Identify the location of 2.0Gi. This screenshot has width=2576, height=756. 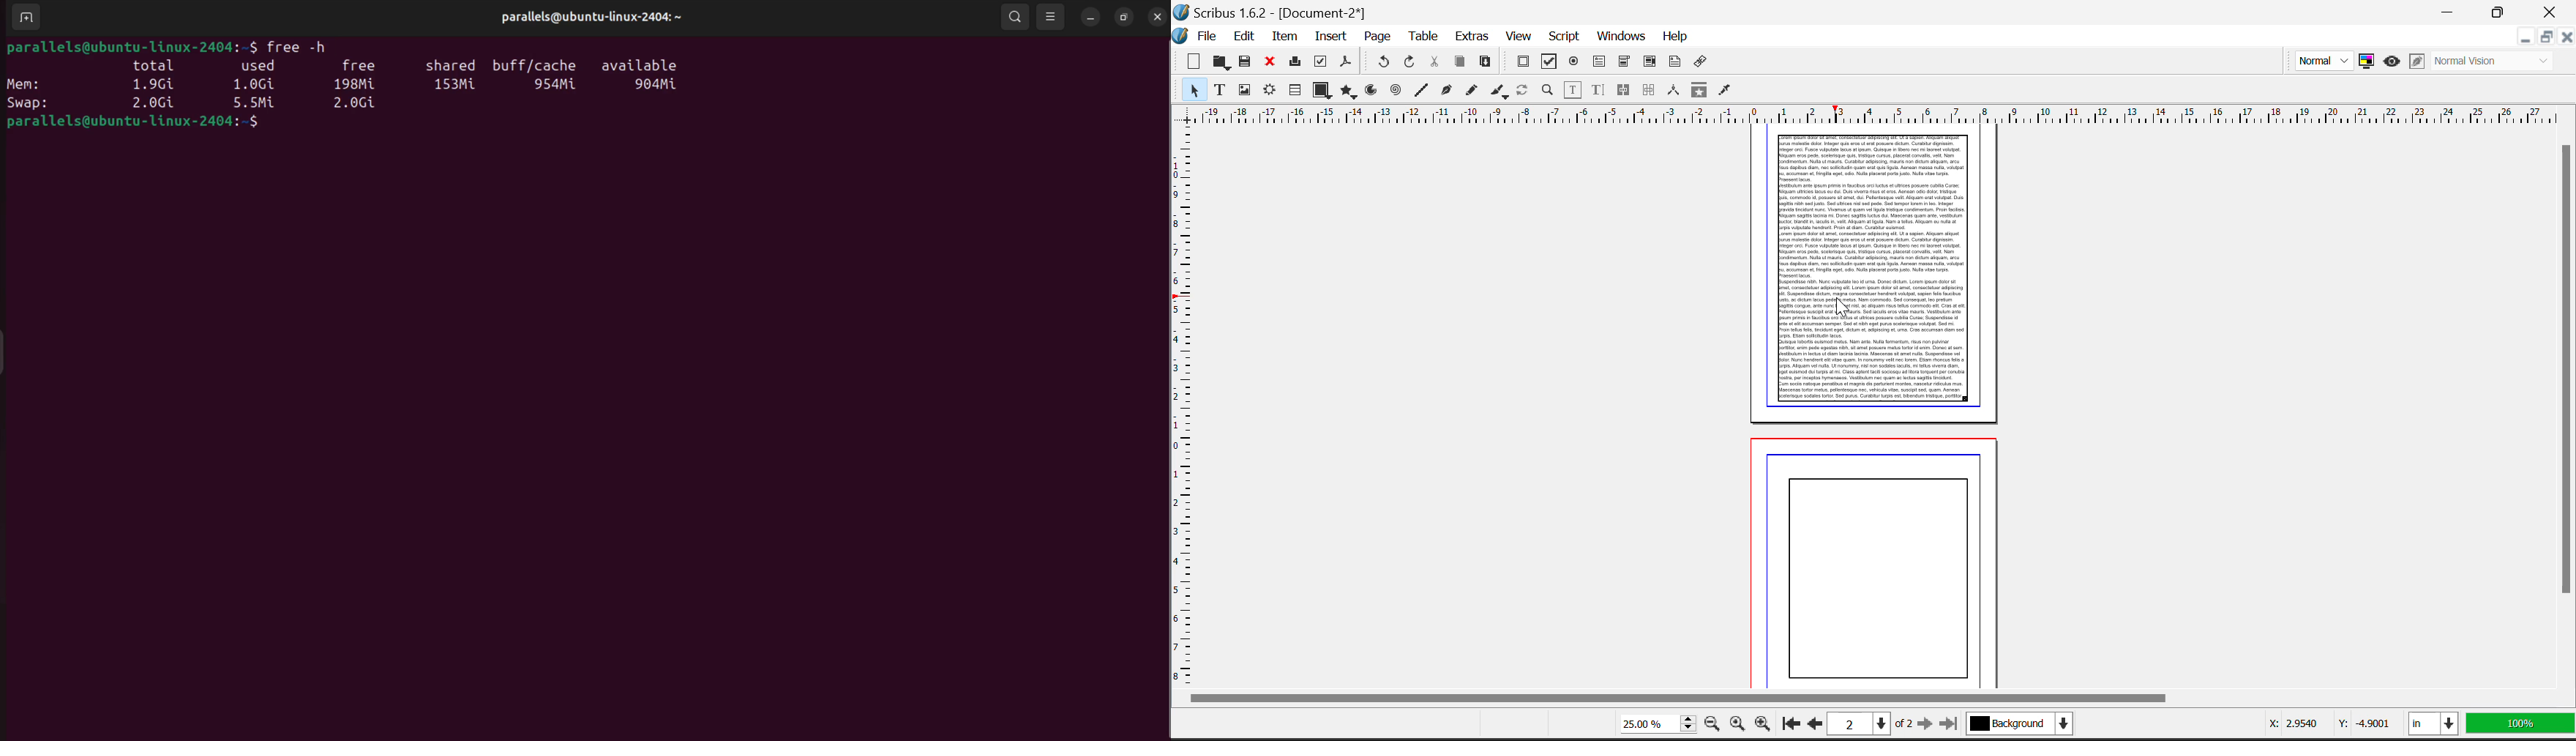
(152, 104).